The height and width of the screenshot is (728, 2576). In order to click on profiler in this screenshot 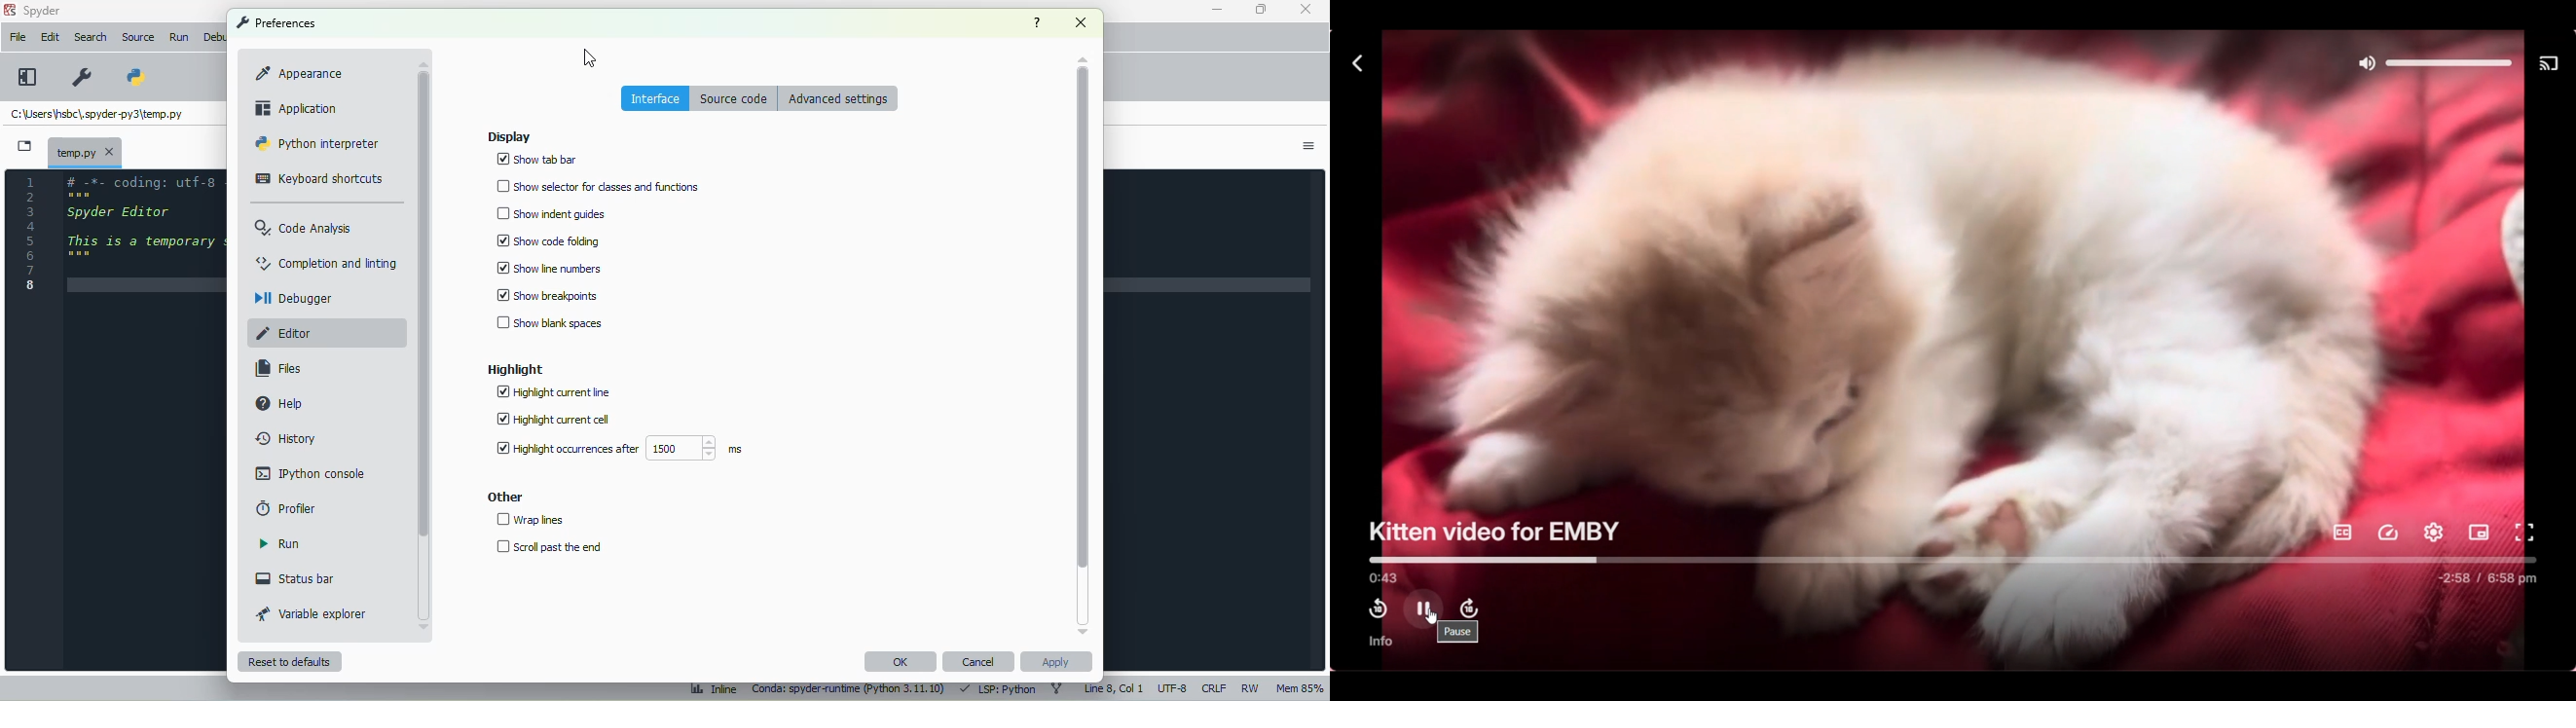, I will do `click(286, 507)`.